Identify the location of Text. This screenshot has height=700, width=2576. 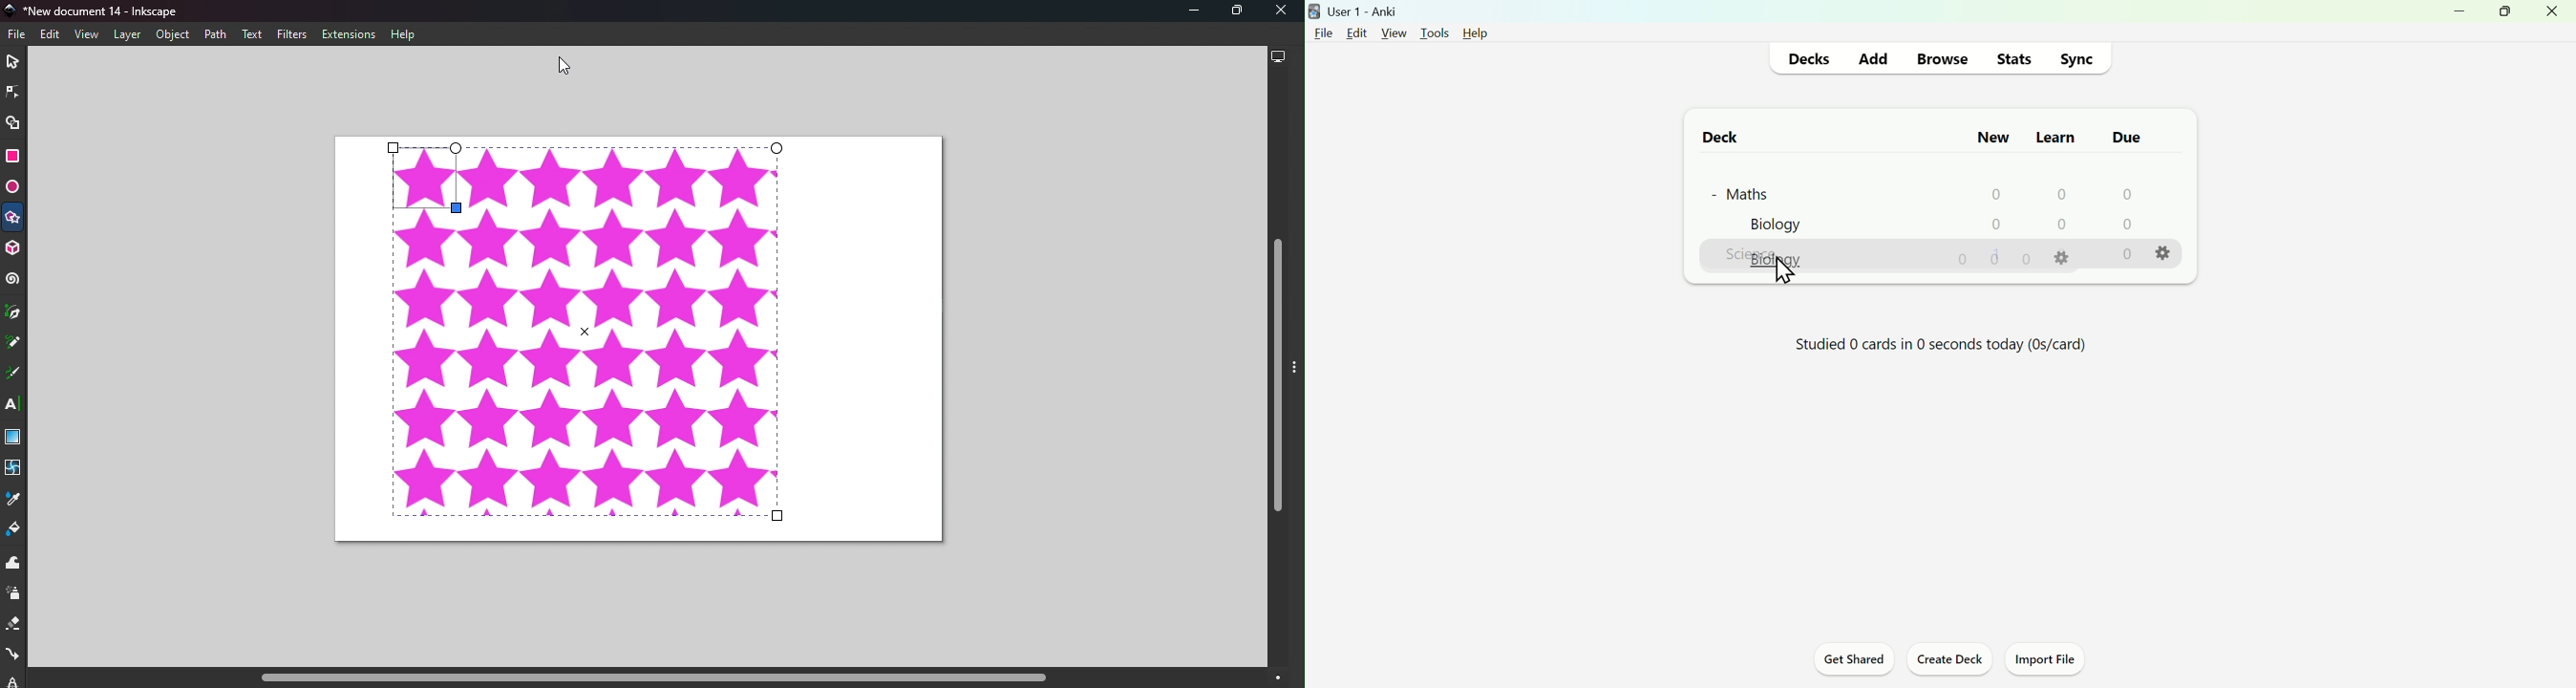
(252, 34).